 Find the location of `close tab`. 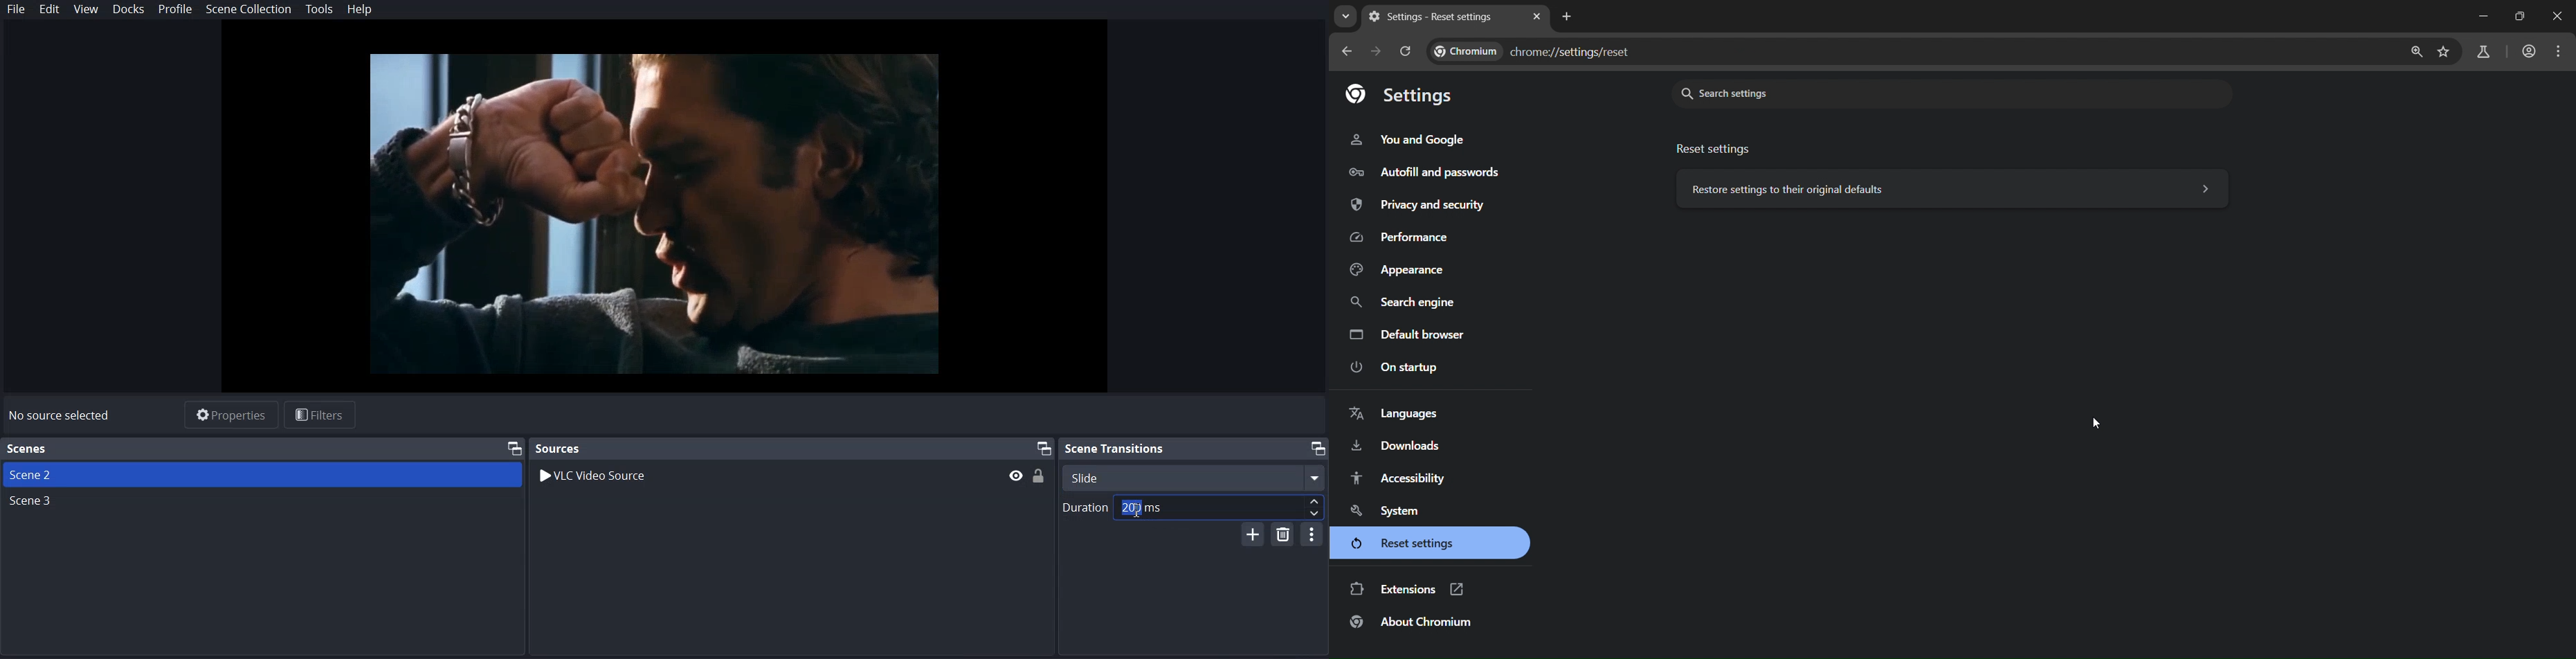

close tab is located at coordinates (1539, 16).